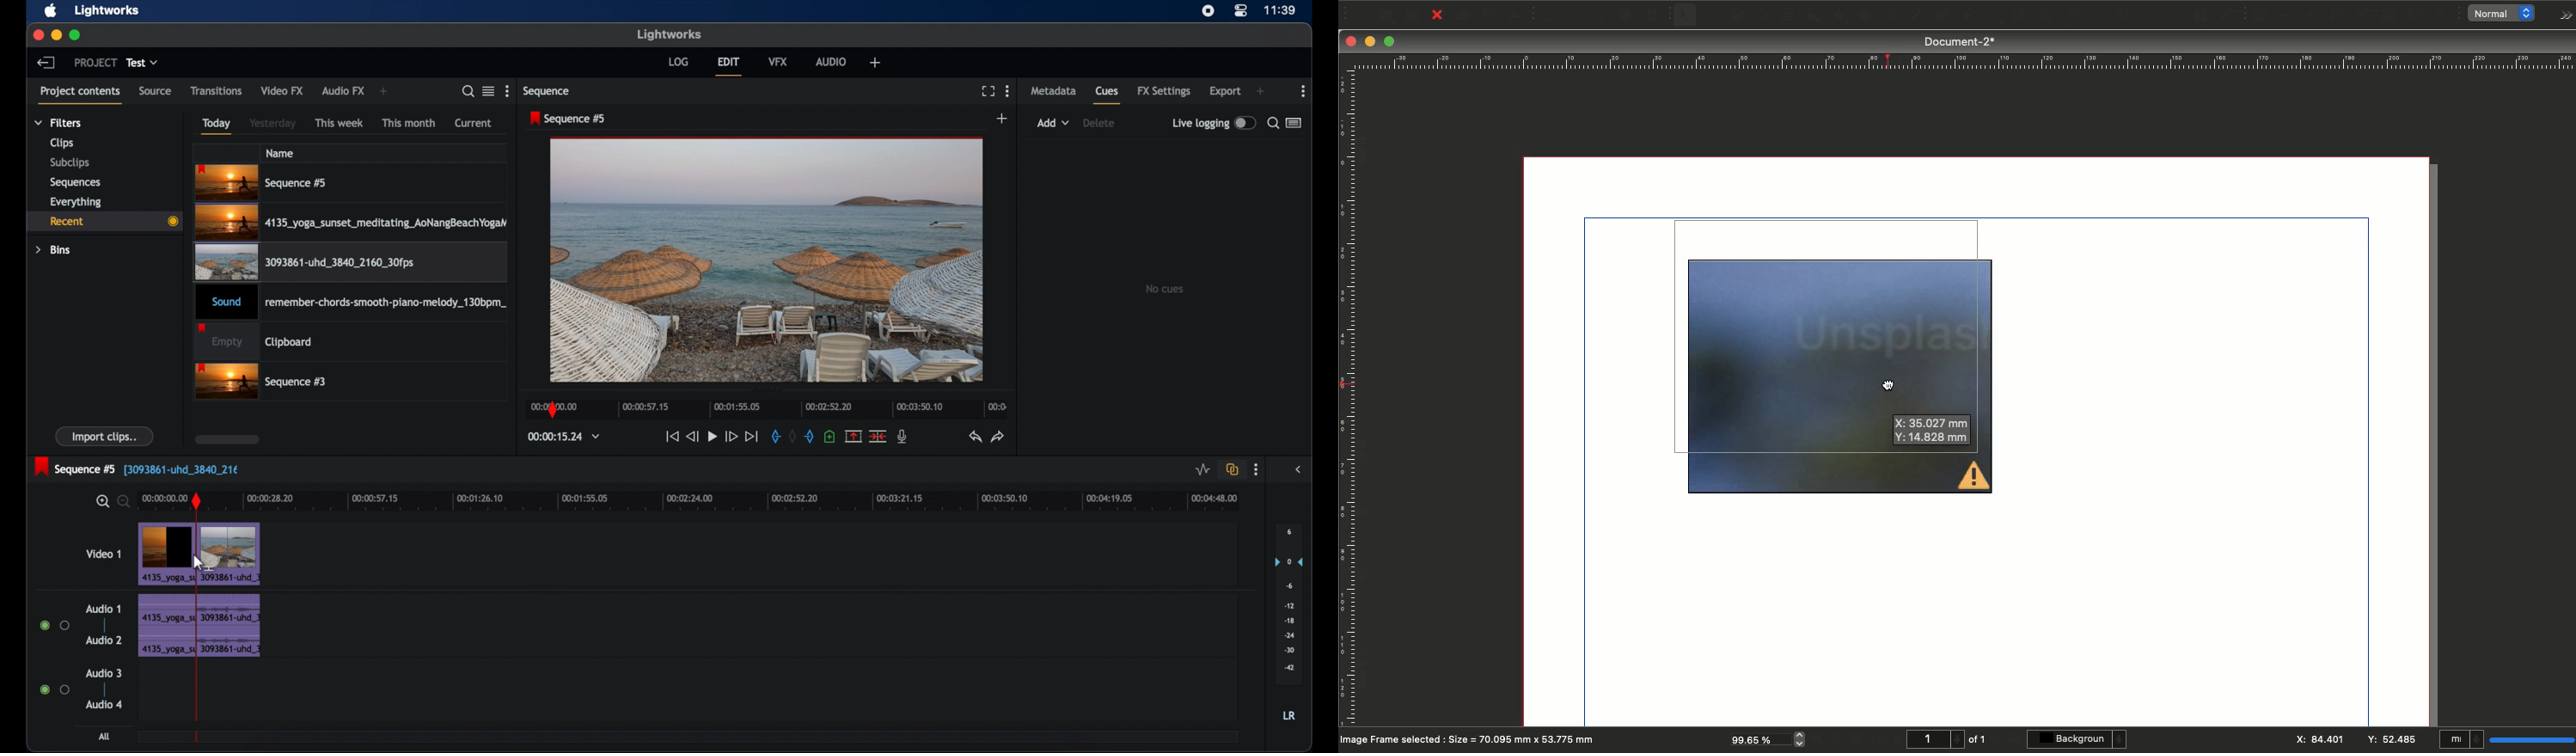 The height and width of the screenshot is (756, 2576). What do you see at coordinates (105, 672) in the screenshot?
I see `audio 3` at bounding box center [105, 672].